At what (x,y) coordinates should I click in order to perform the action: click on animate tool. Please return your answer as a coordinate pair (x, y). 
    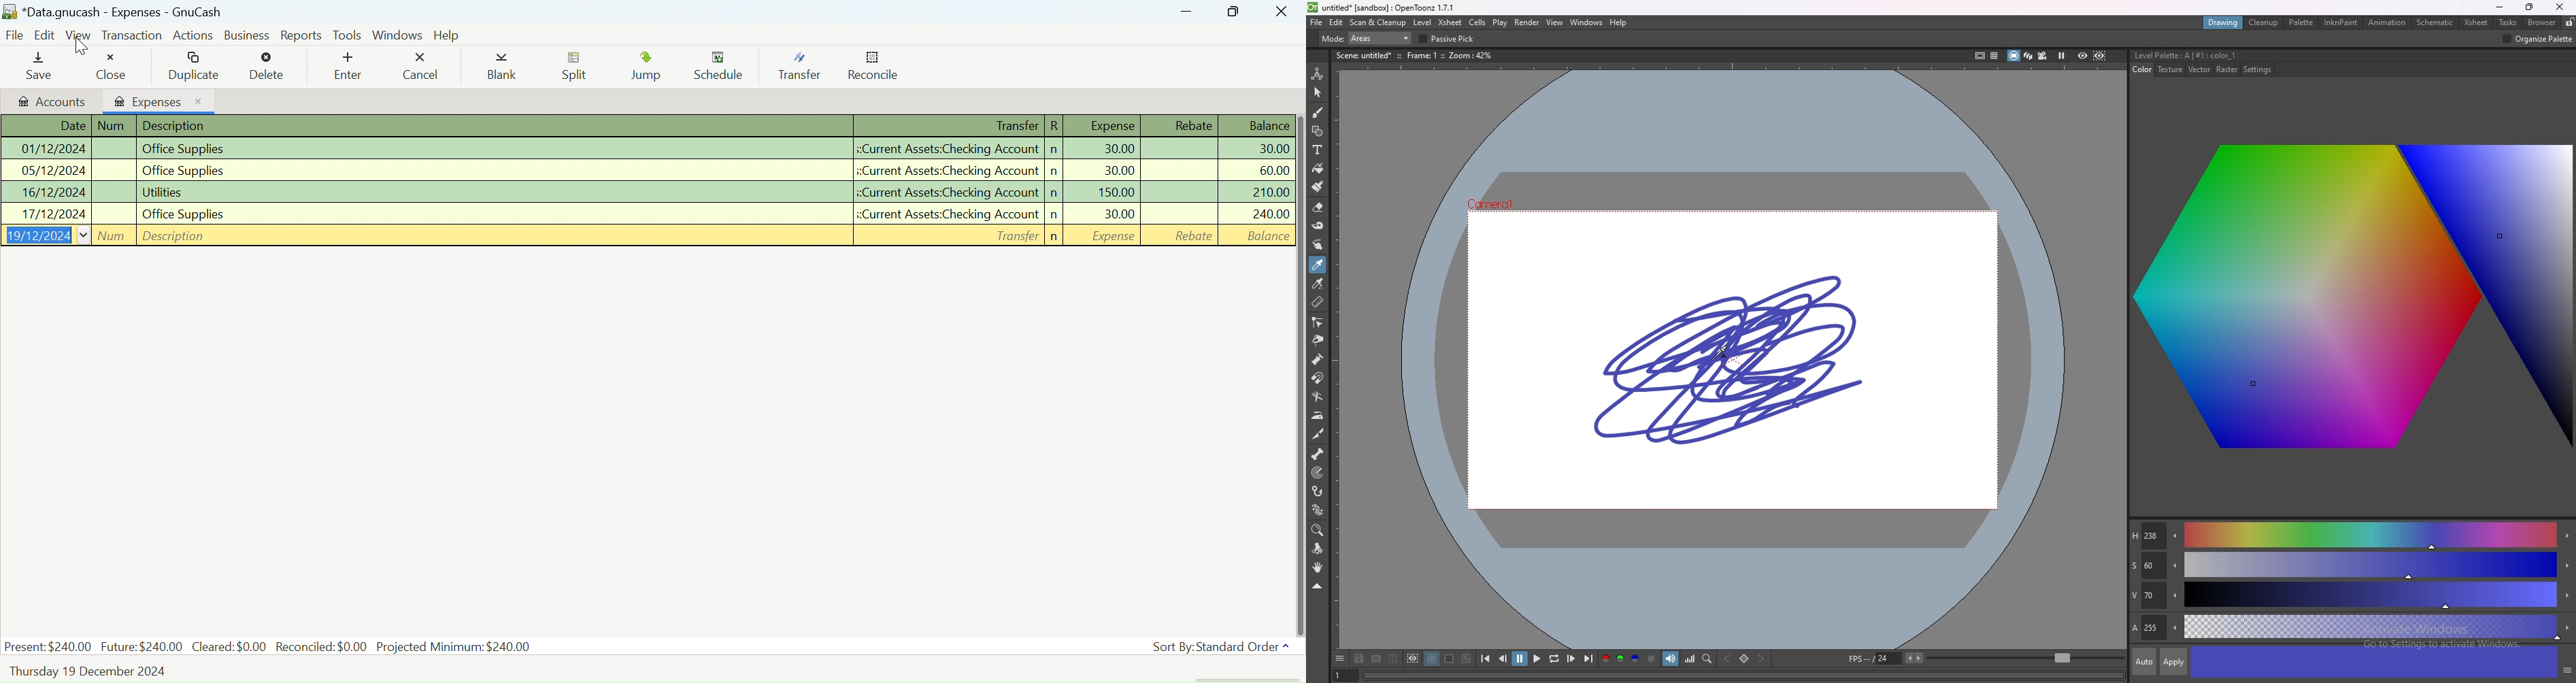
    Looking at the image, I should click on (1317, 74).